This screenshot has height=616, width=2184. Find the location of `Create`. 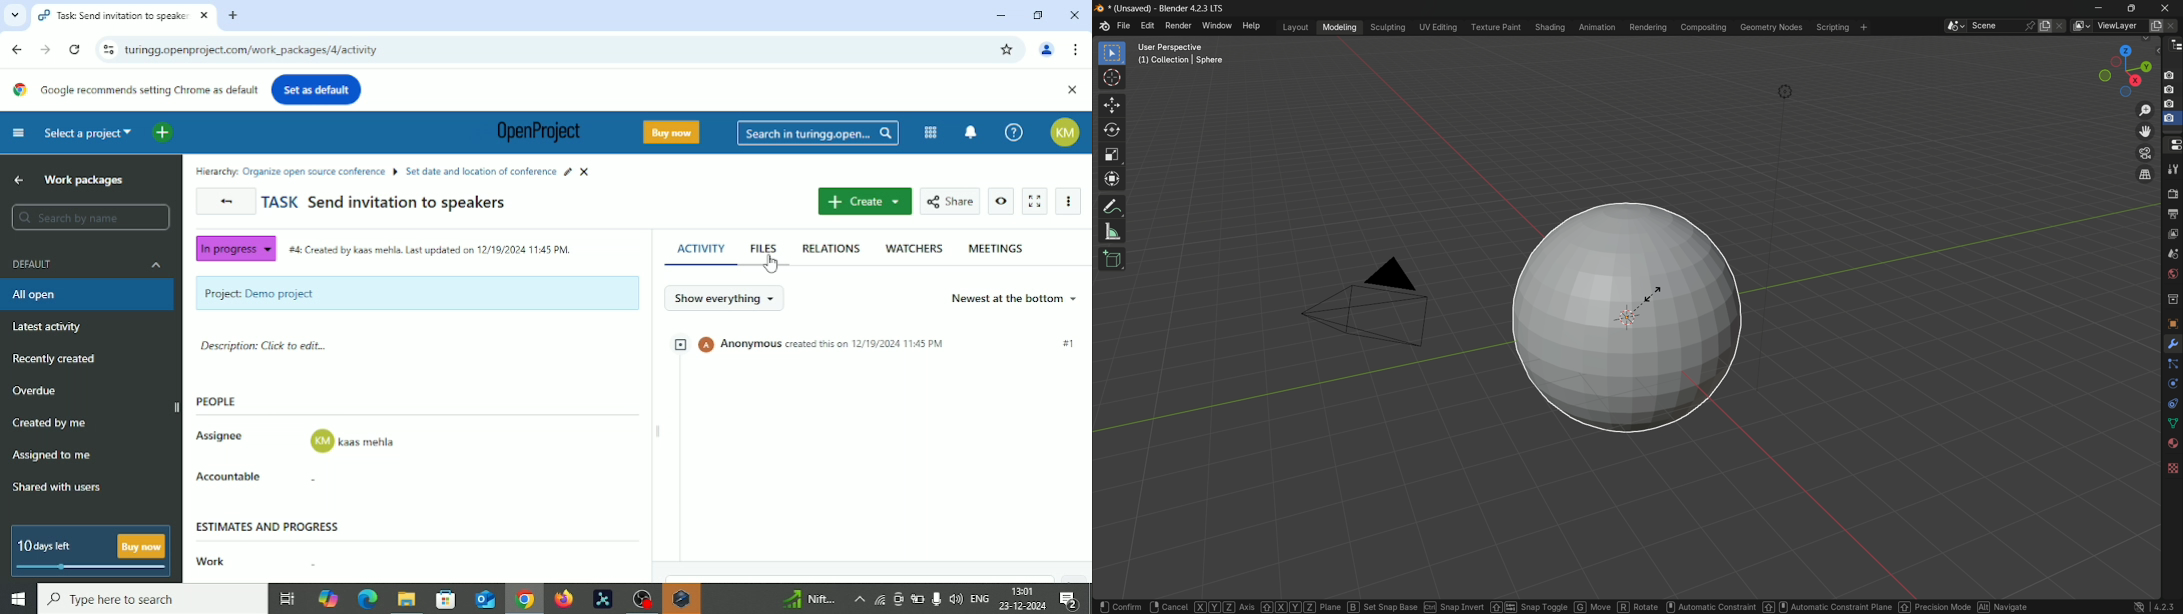

Create is located at coordinates (864, 202).